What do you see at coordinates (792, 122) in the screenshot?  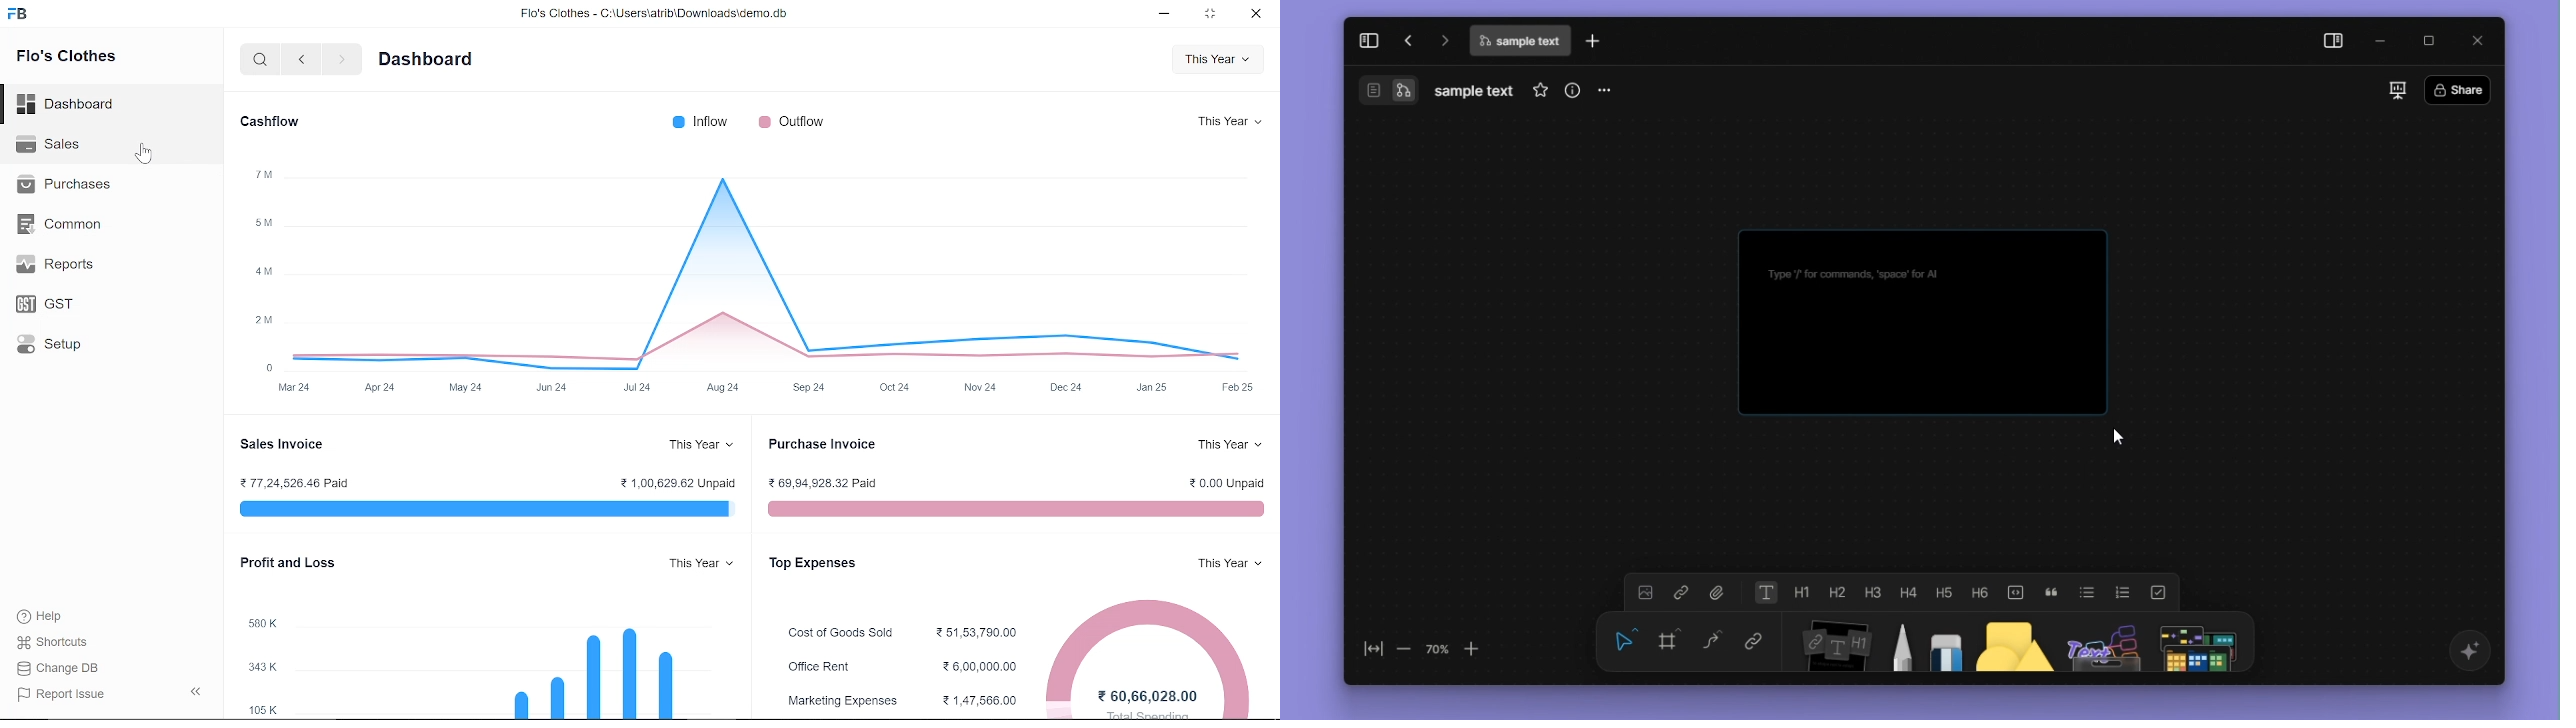 I see `Outflow` at bounding box center [792, 122].